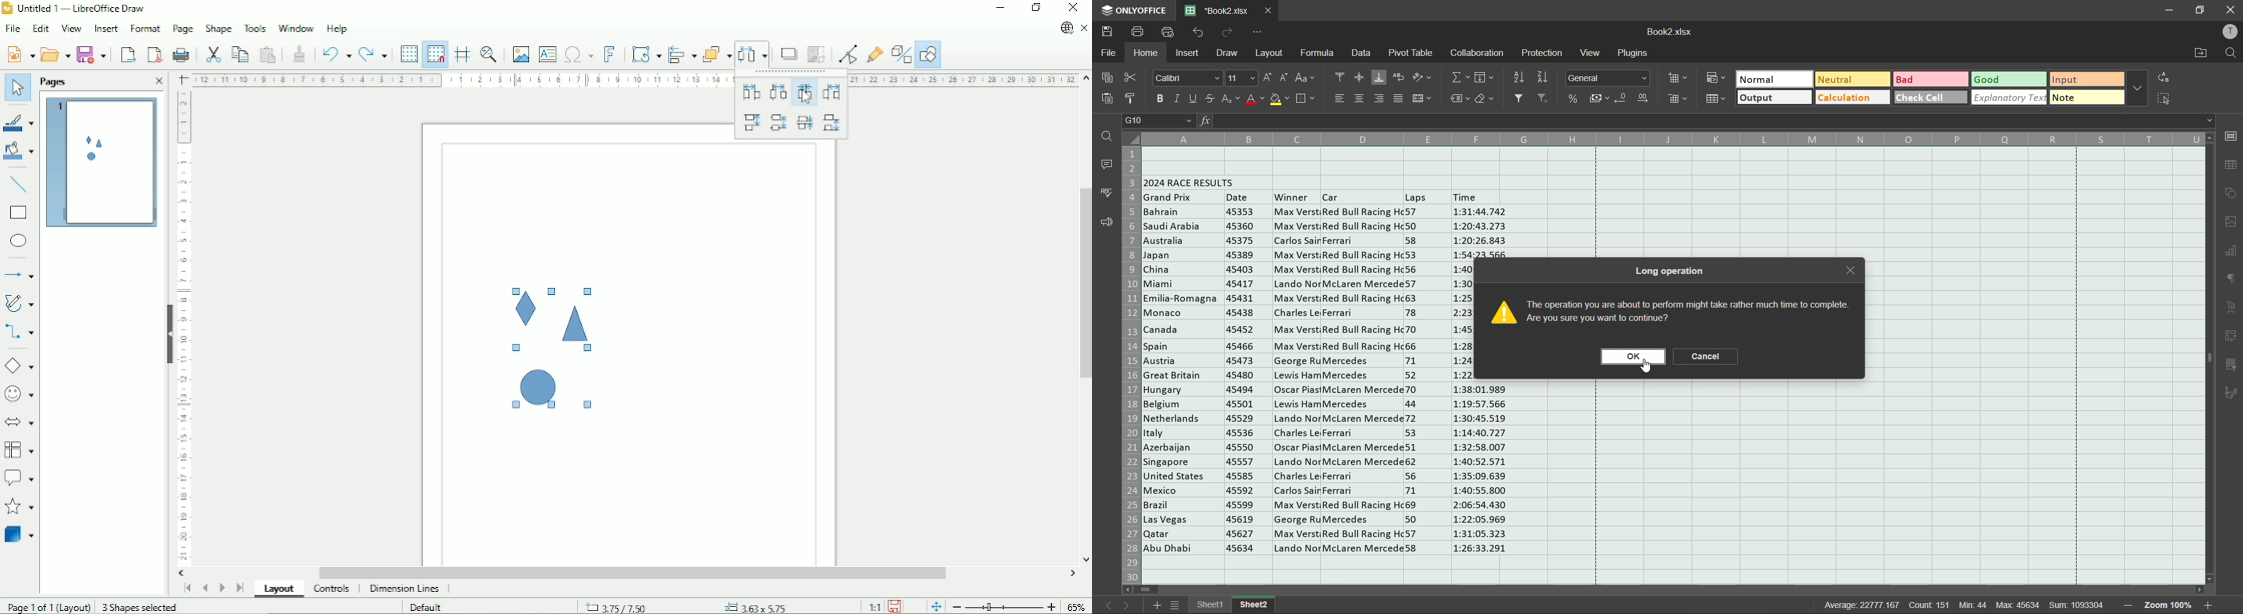 This screenshot has height=616, width=2268. Describe the element at coordinates (336, 52) in the screenshot. I see `Undo` at that location.